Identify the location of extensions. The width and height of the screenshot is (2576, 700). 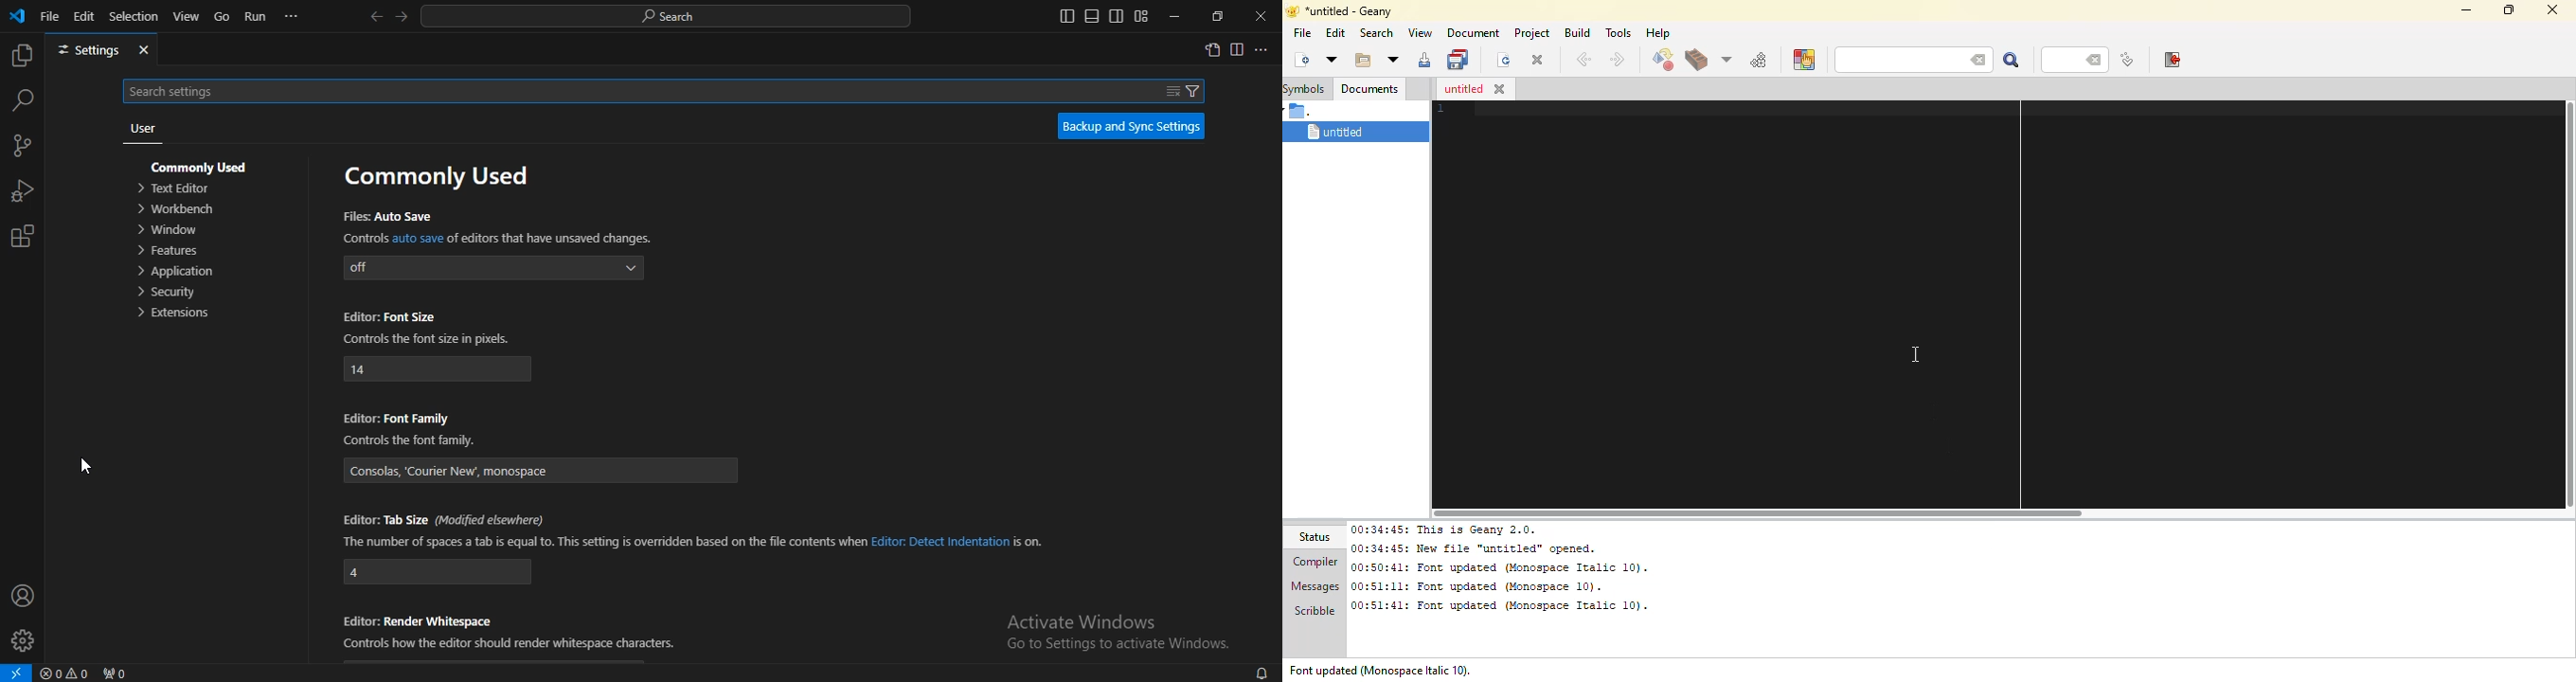
(22, 237).